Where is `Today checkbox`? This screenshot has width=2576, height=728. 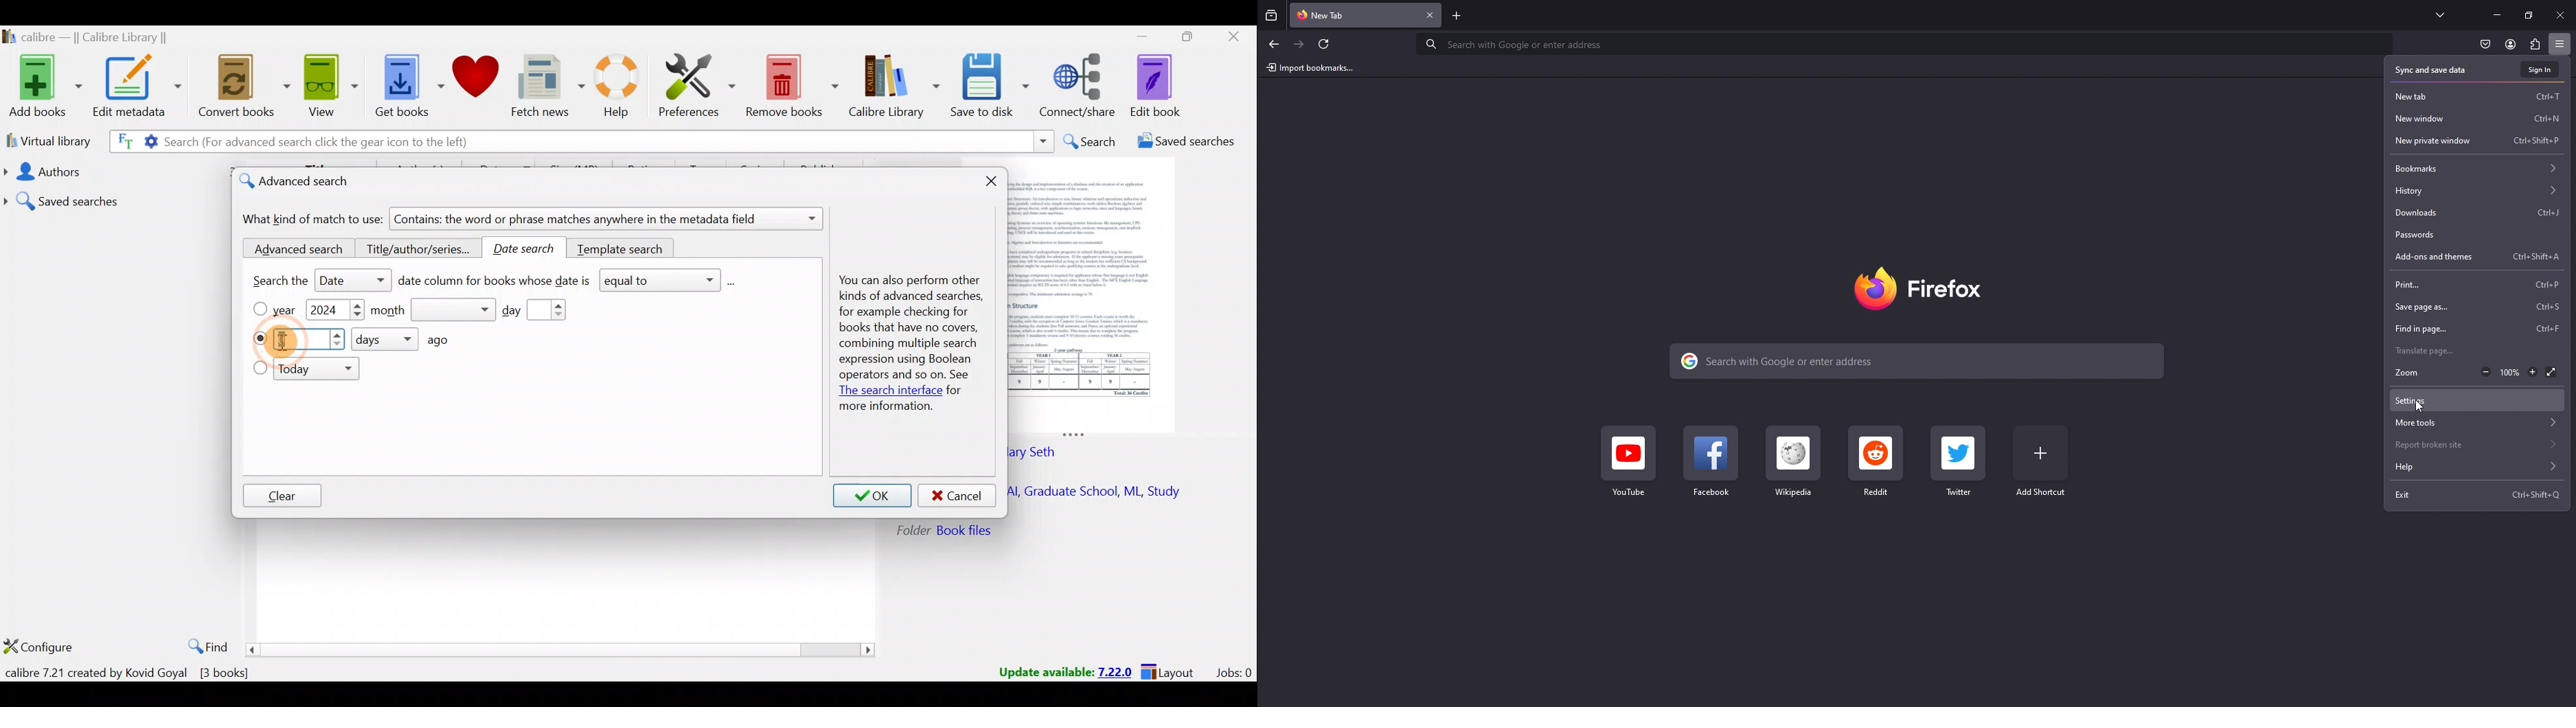
Today checkbox is located at coordinates (259, 369).